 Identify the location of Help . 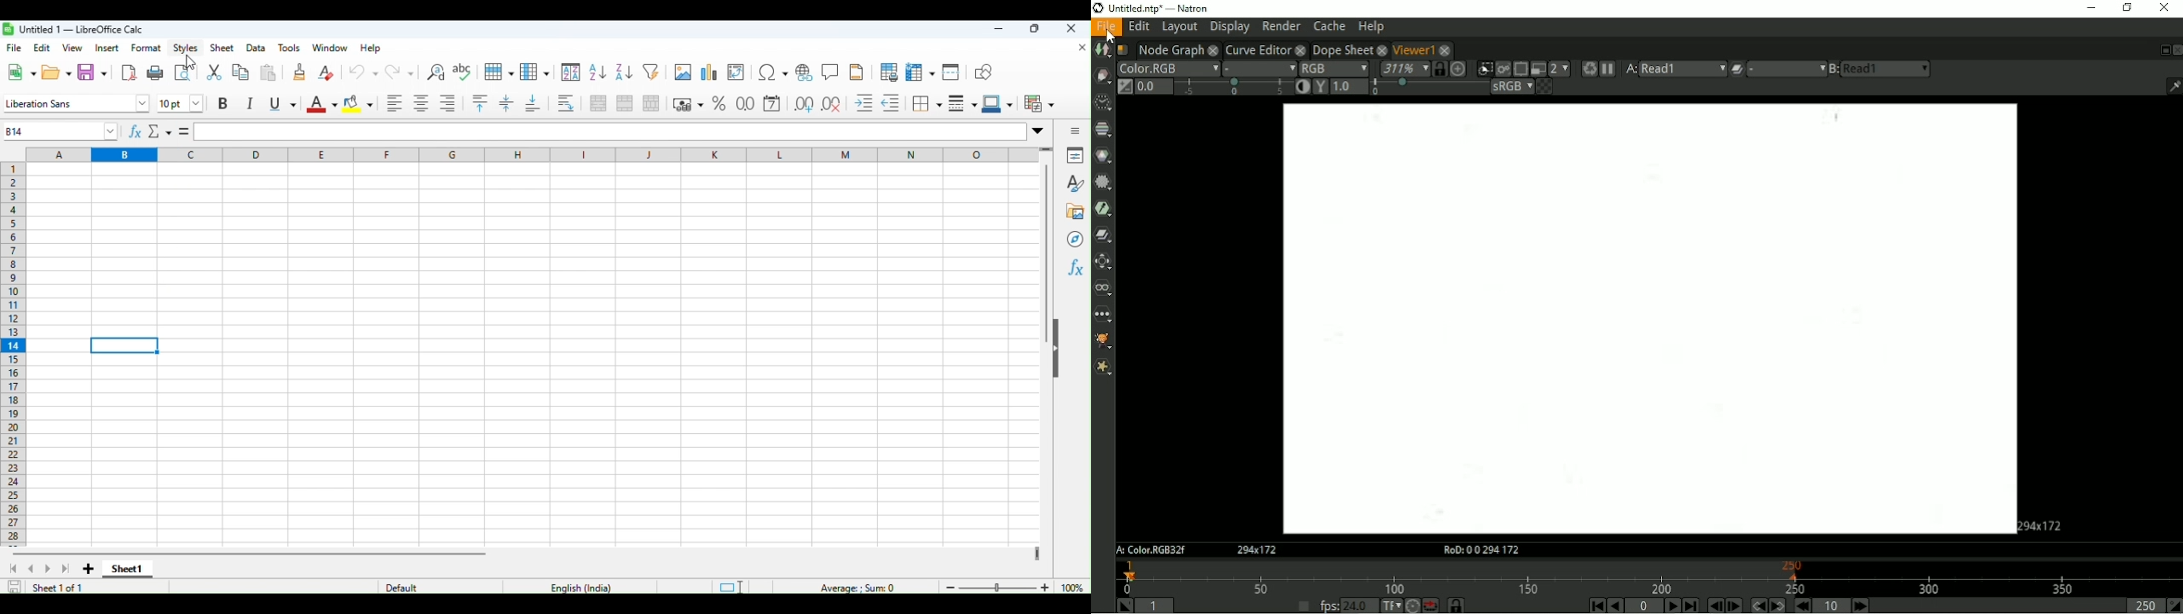
(369, 47).